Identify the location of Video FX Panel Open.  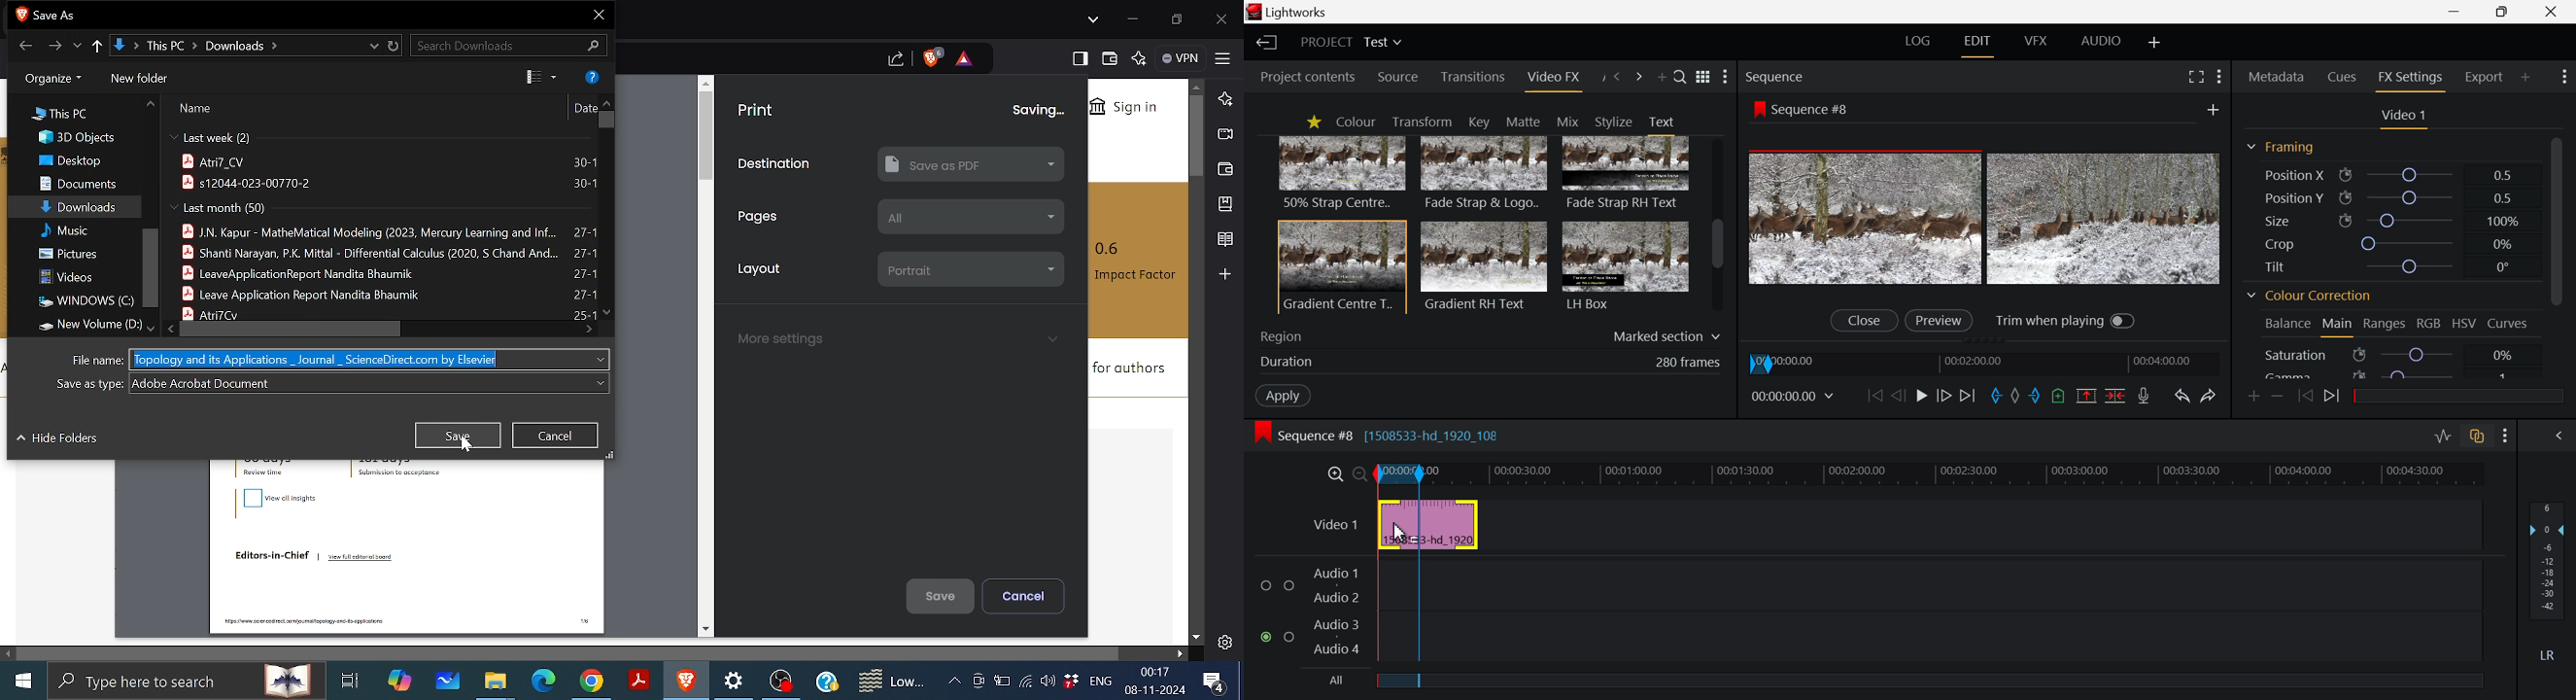
(1556, 80).